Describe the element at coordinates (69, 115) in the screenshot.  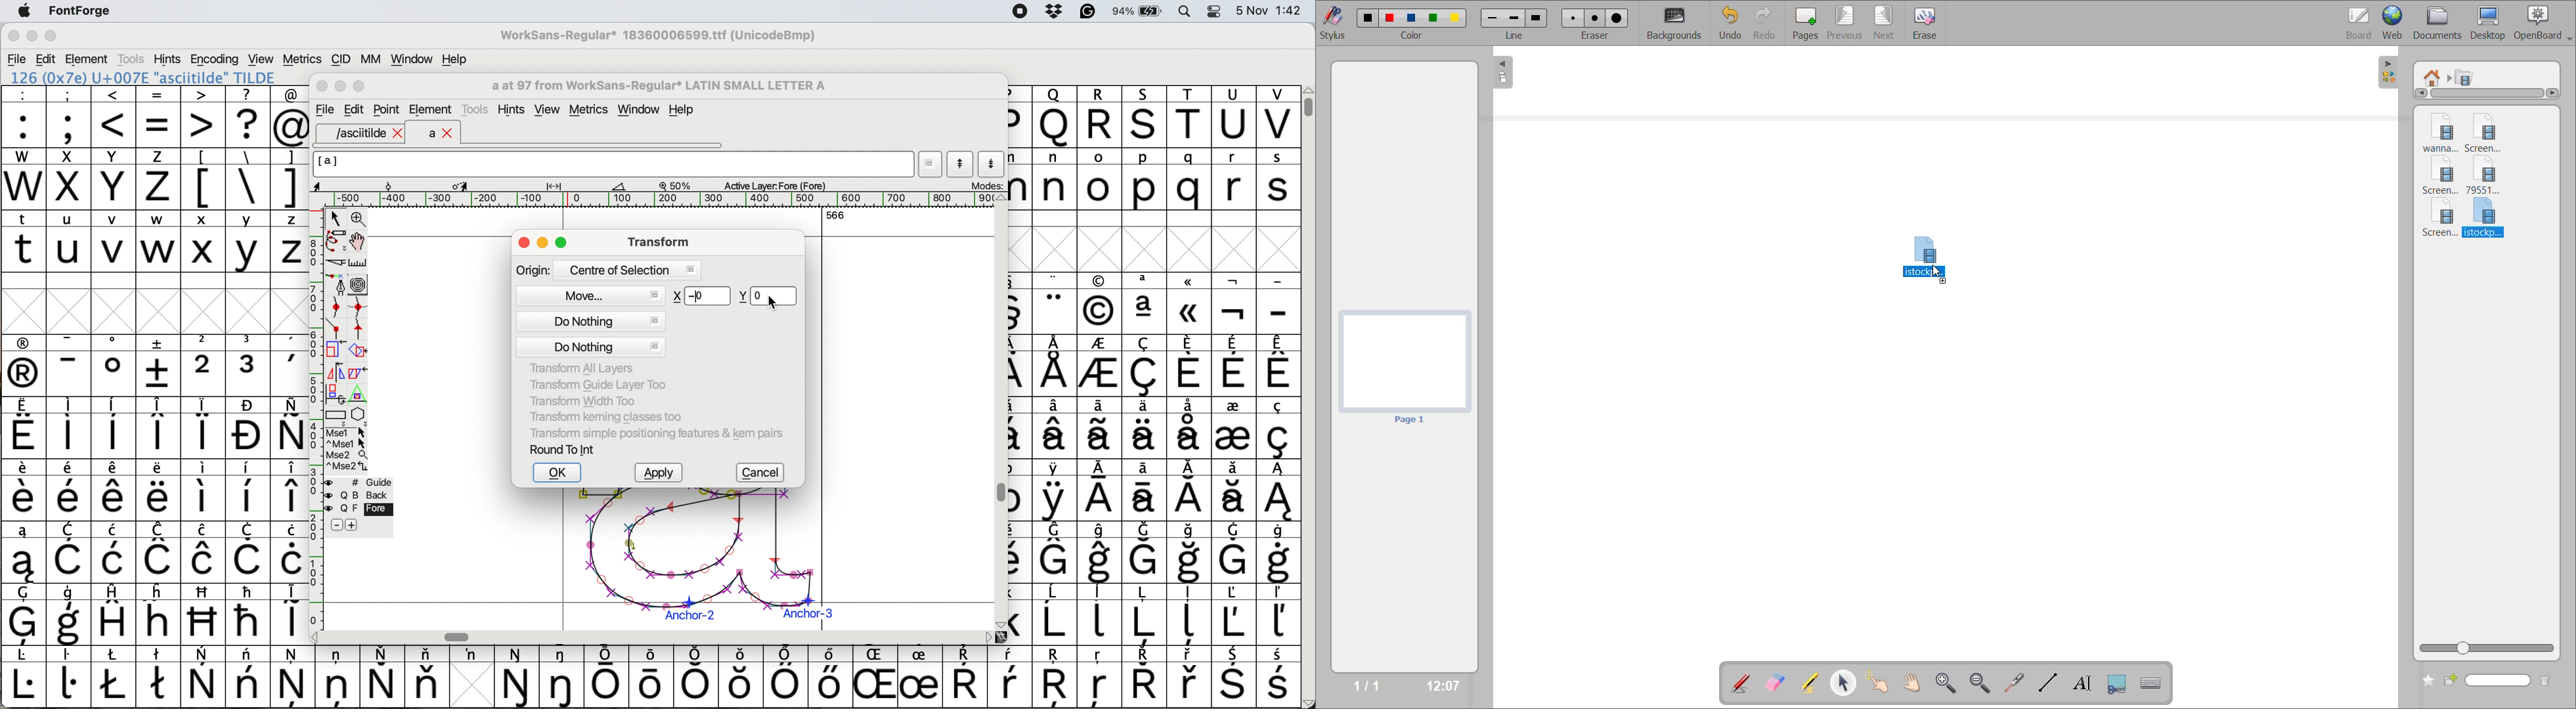
I see `;` at that location.